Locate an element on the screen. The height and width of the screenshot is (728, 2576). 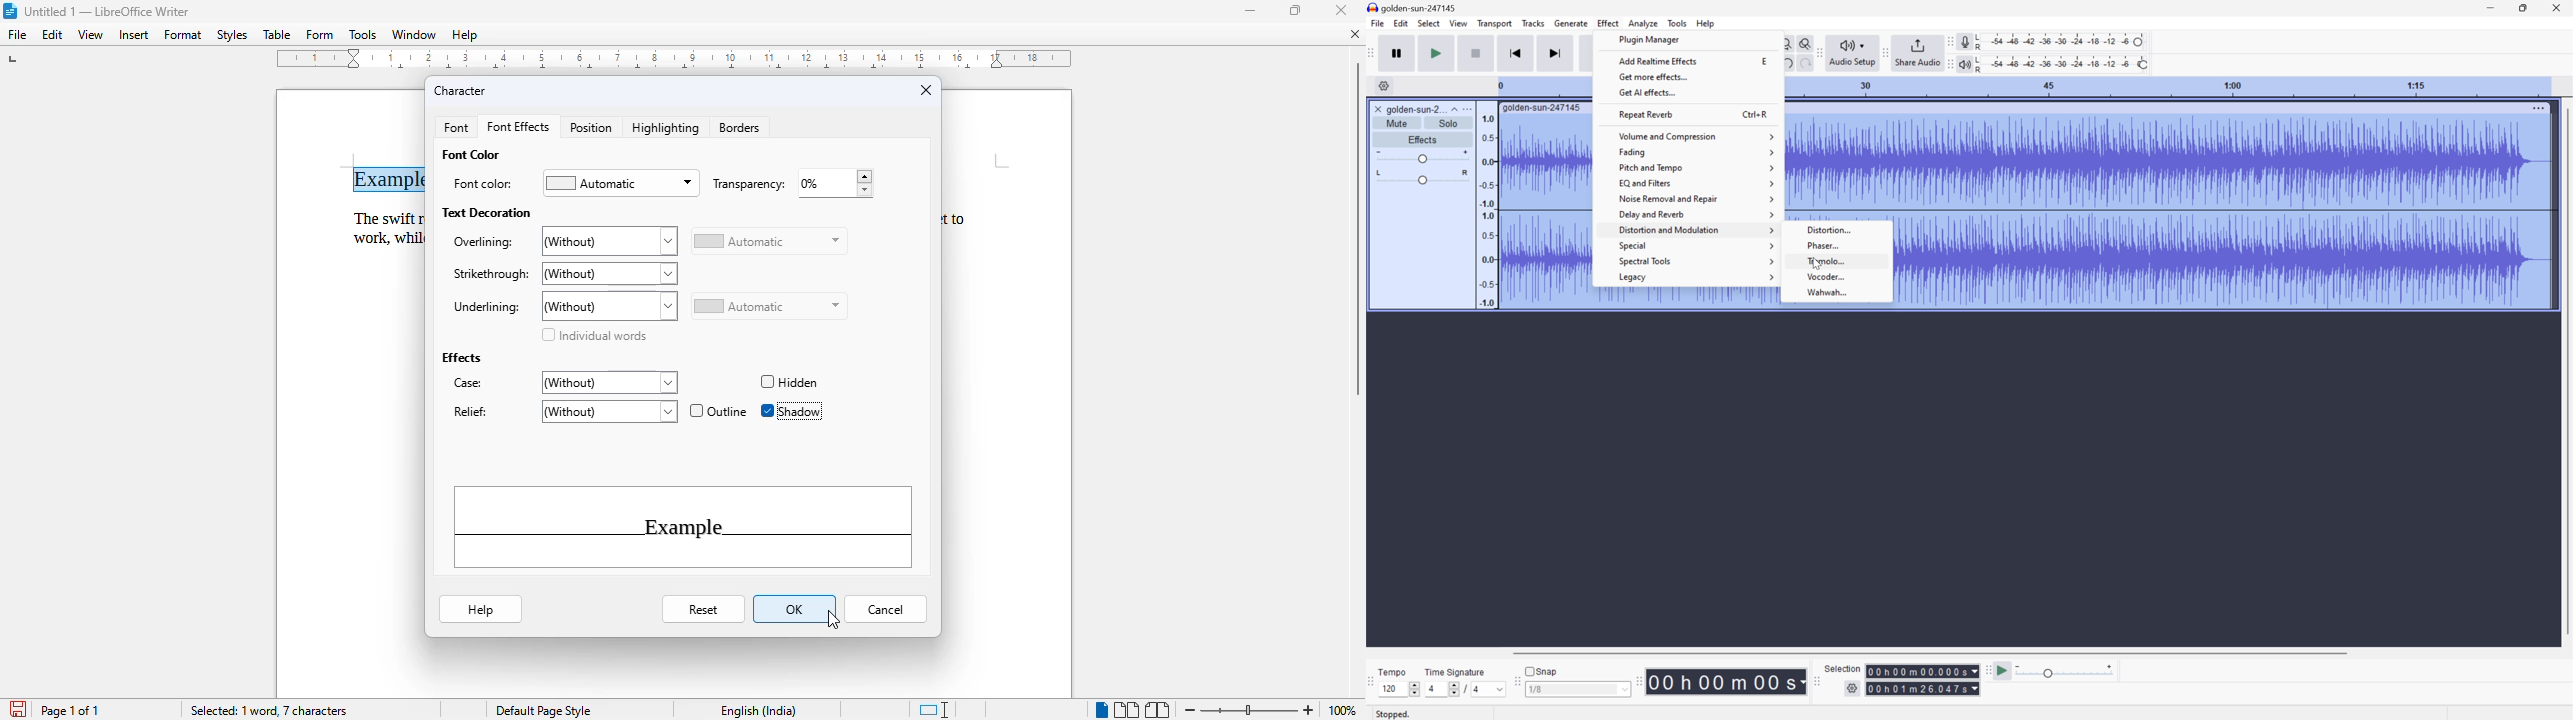
Play at speed is located at coordinates (2005, 669).